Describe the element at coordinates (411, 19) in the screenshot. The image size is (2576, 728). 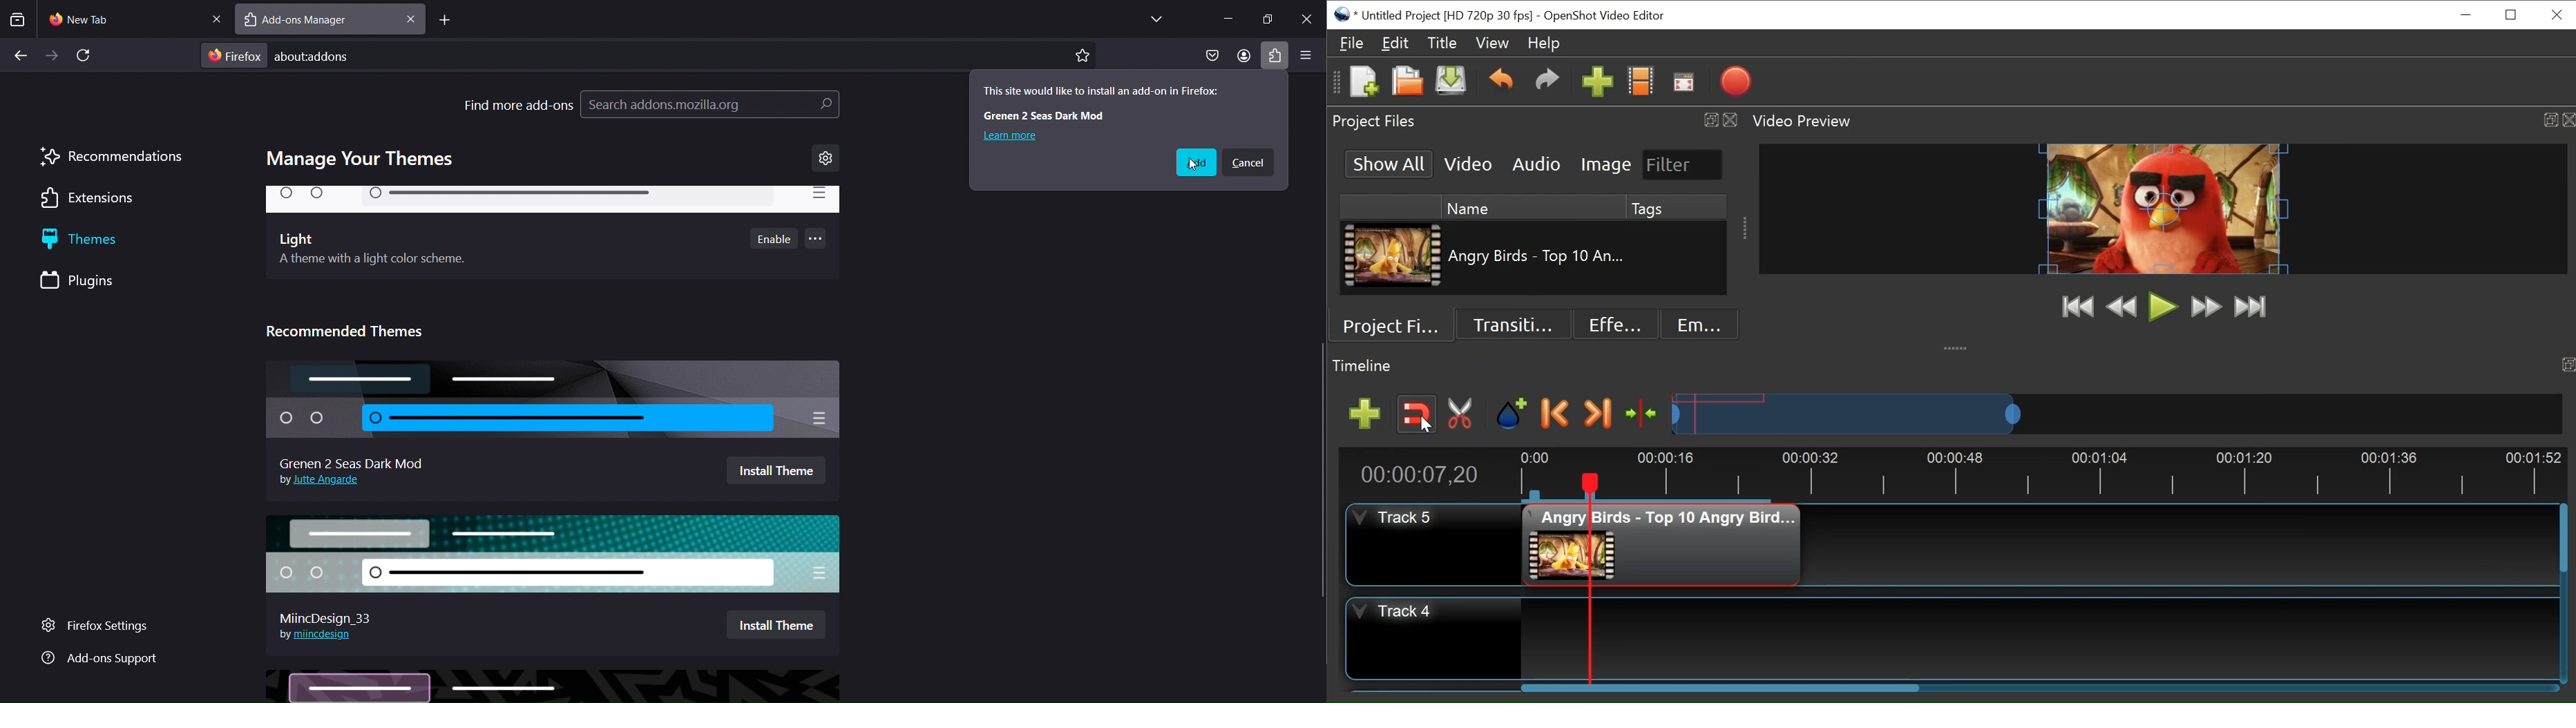
I see `close tab` at that location.